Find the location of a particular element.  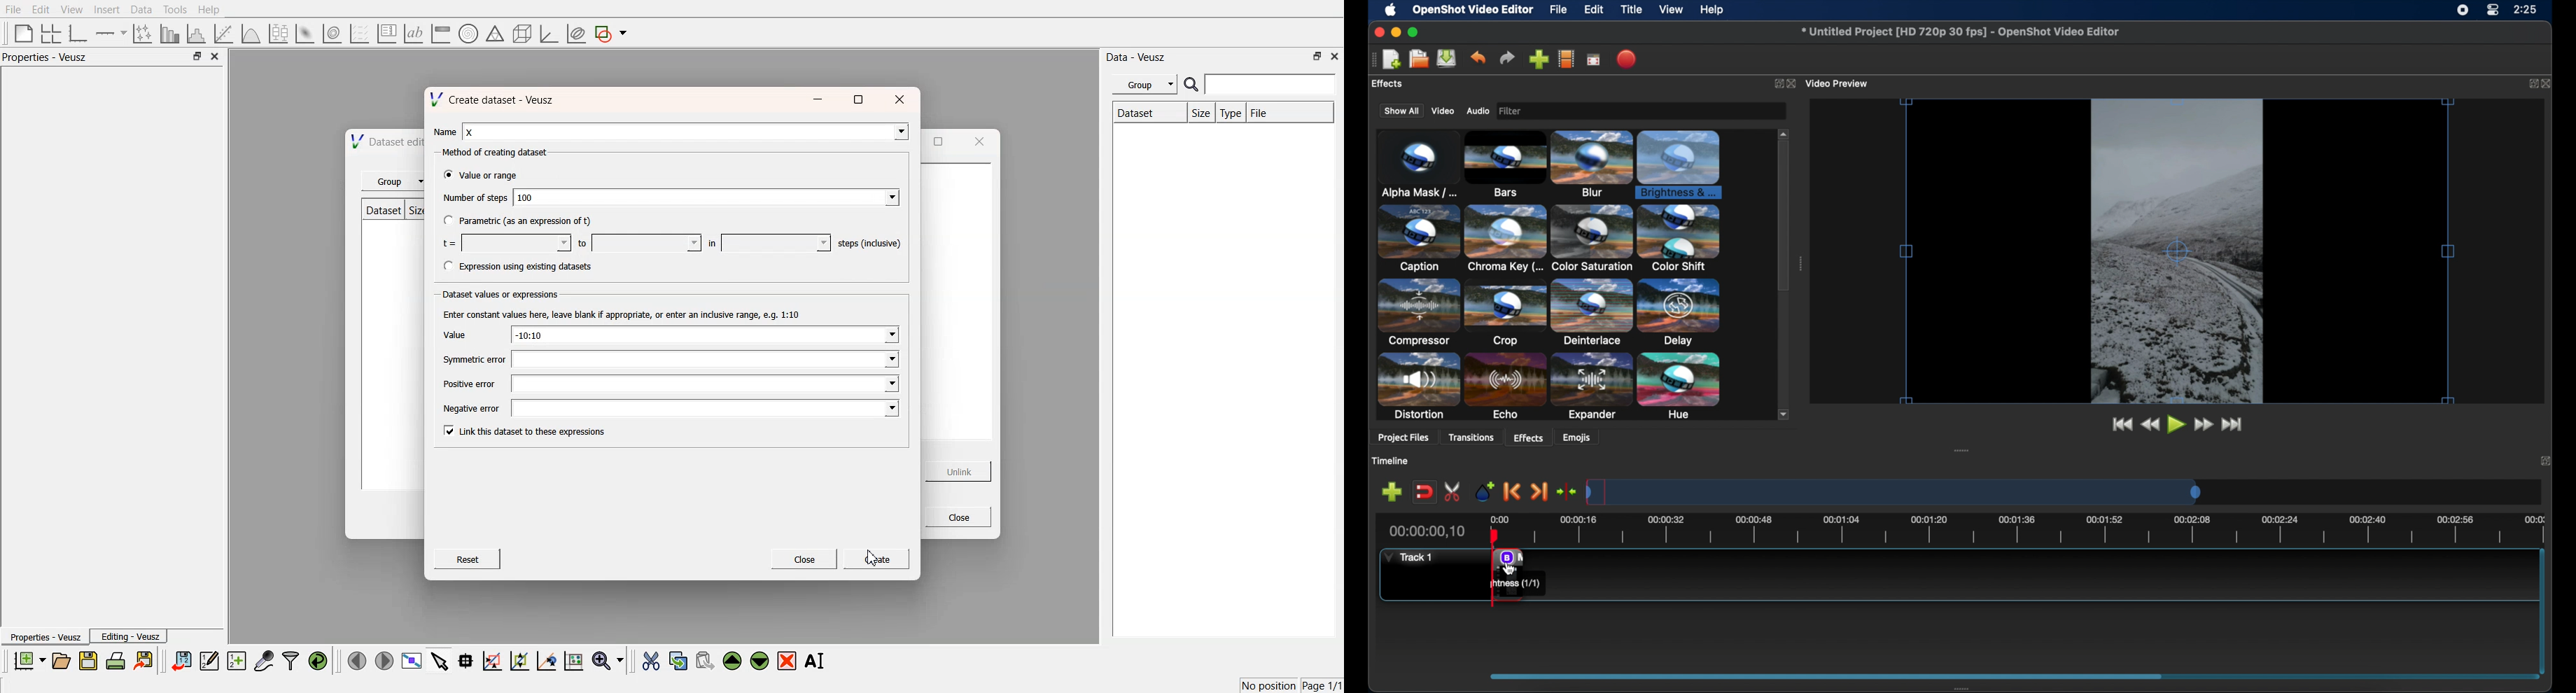

Data is located at coordinates (141, 10).